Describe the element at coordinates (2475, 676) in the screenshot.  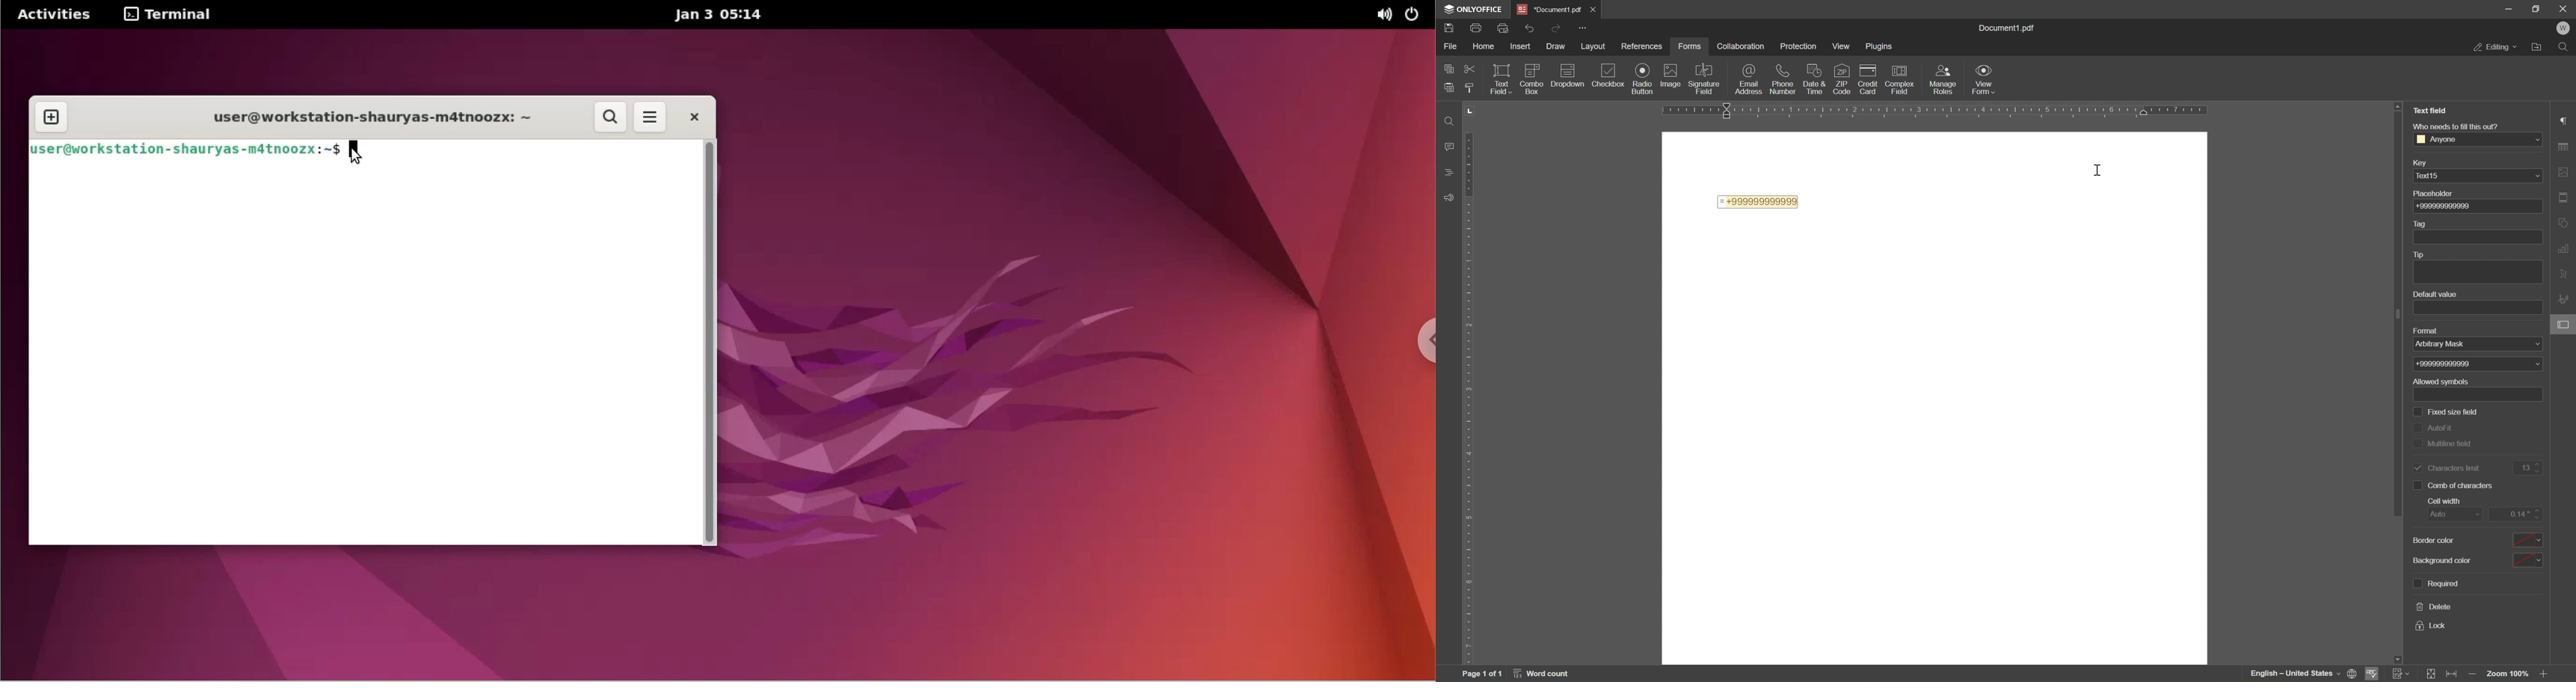
I see `zoom out` at that location.